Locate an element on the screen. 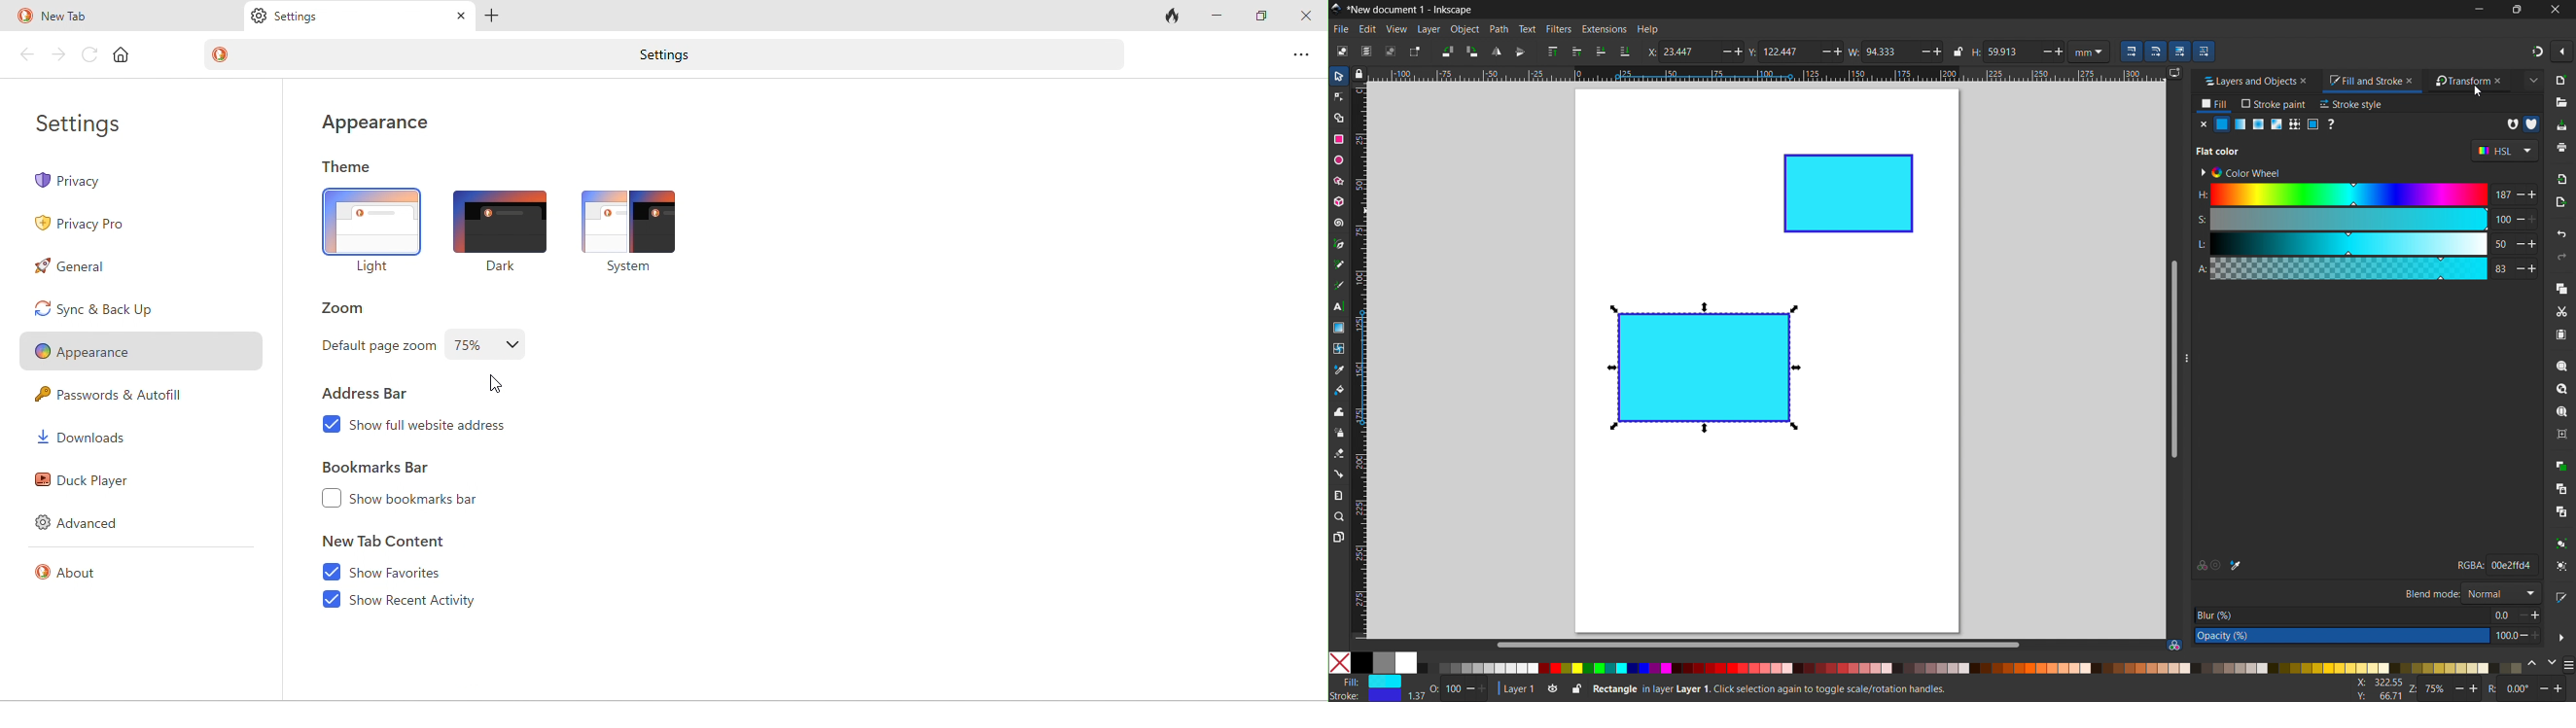  unset paint is located at coordinates (2331, 124).